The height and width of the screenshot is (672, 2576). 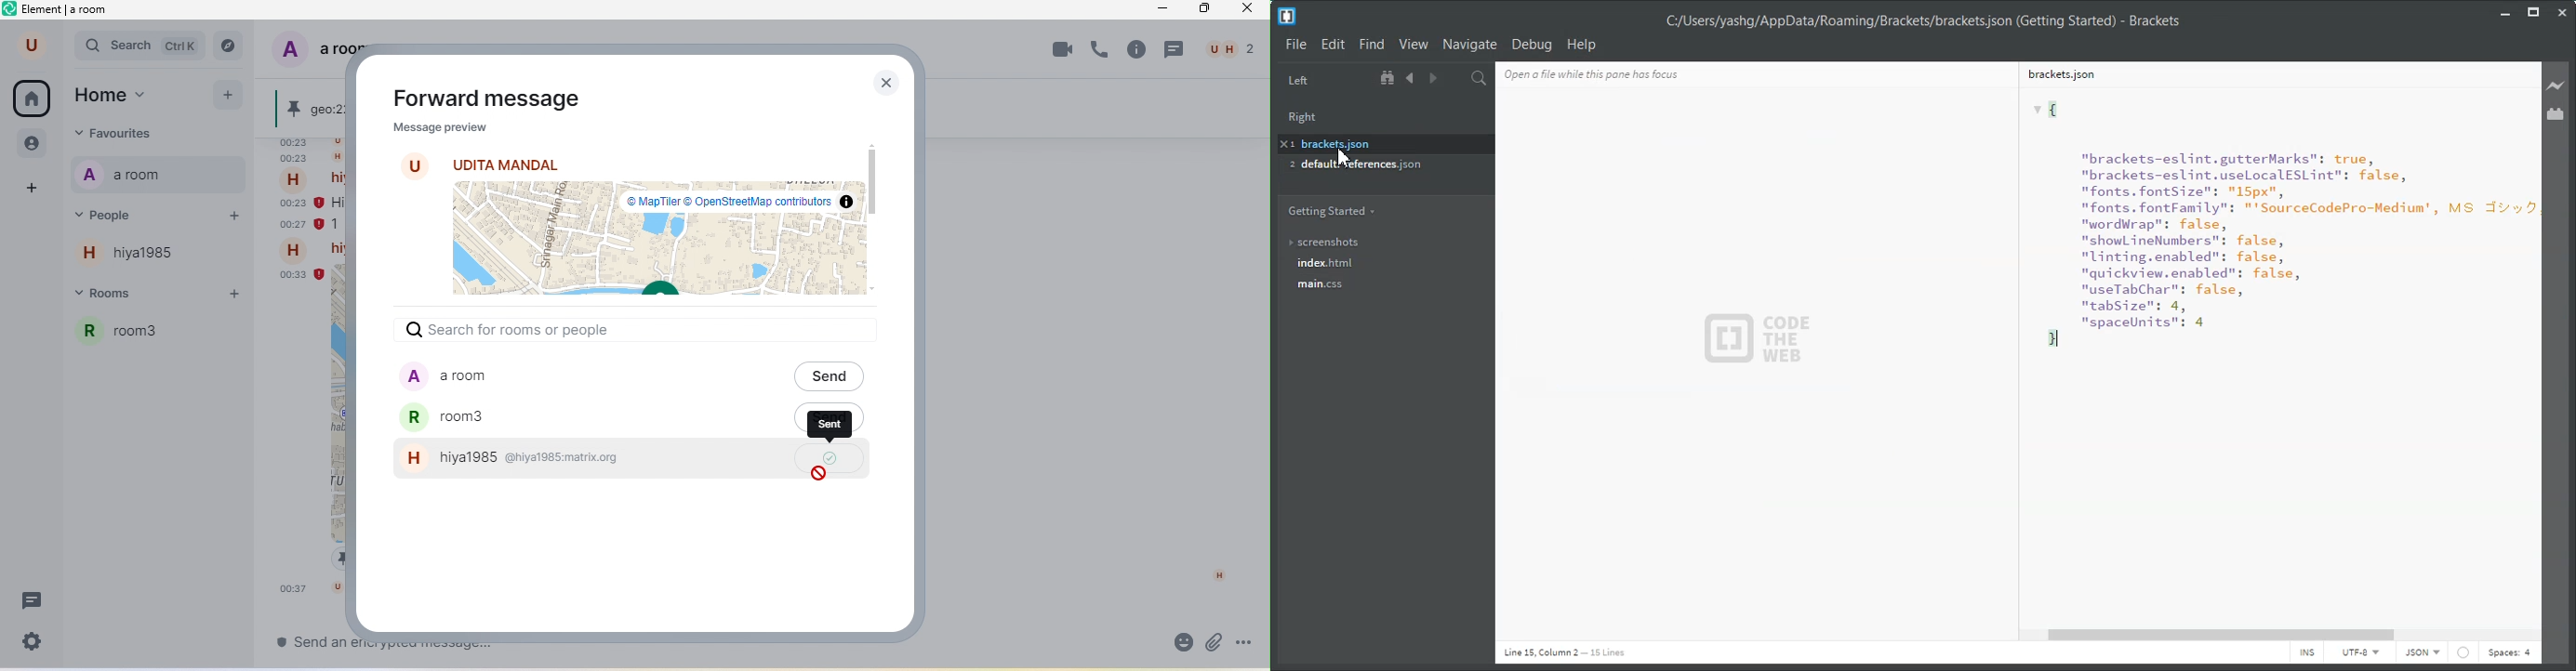 What do you see at coordinates (582, 377) in the screenshot?
I see `a room` at bounding box center [582, 377].